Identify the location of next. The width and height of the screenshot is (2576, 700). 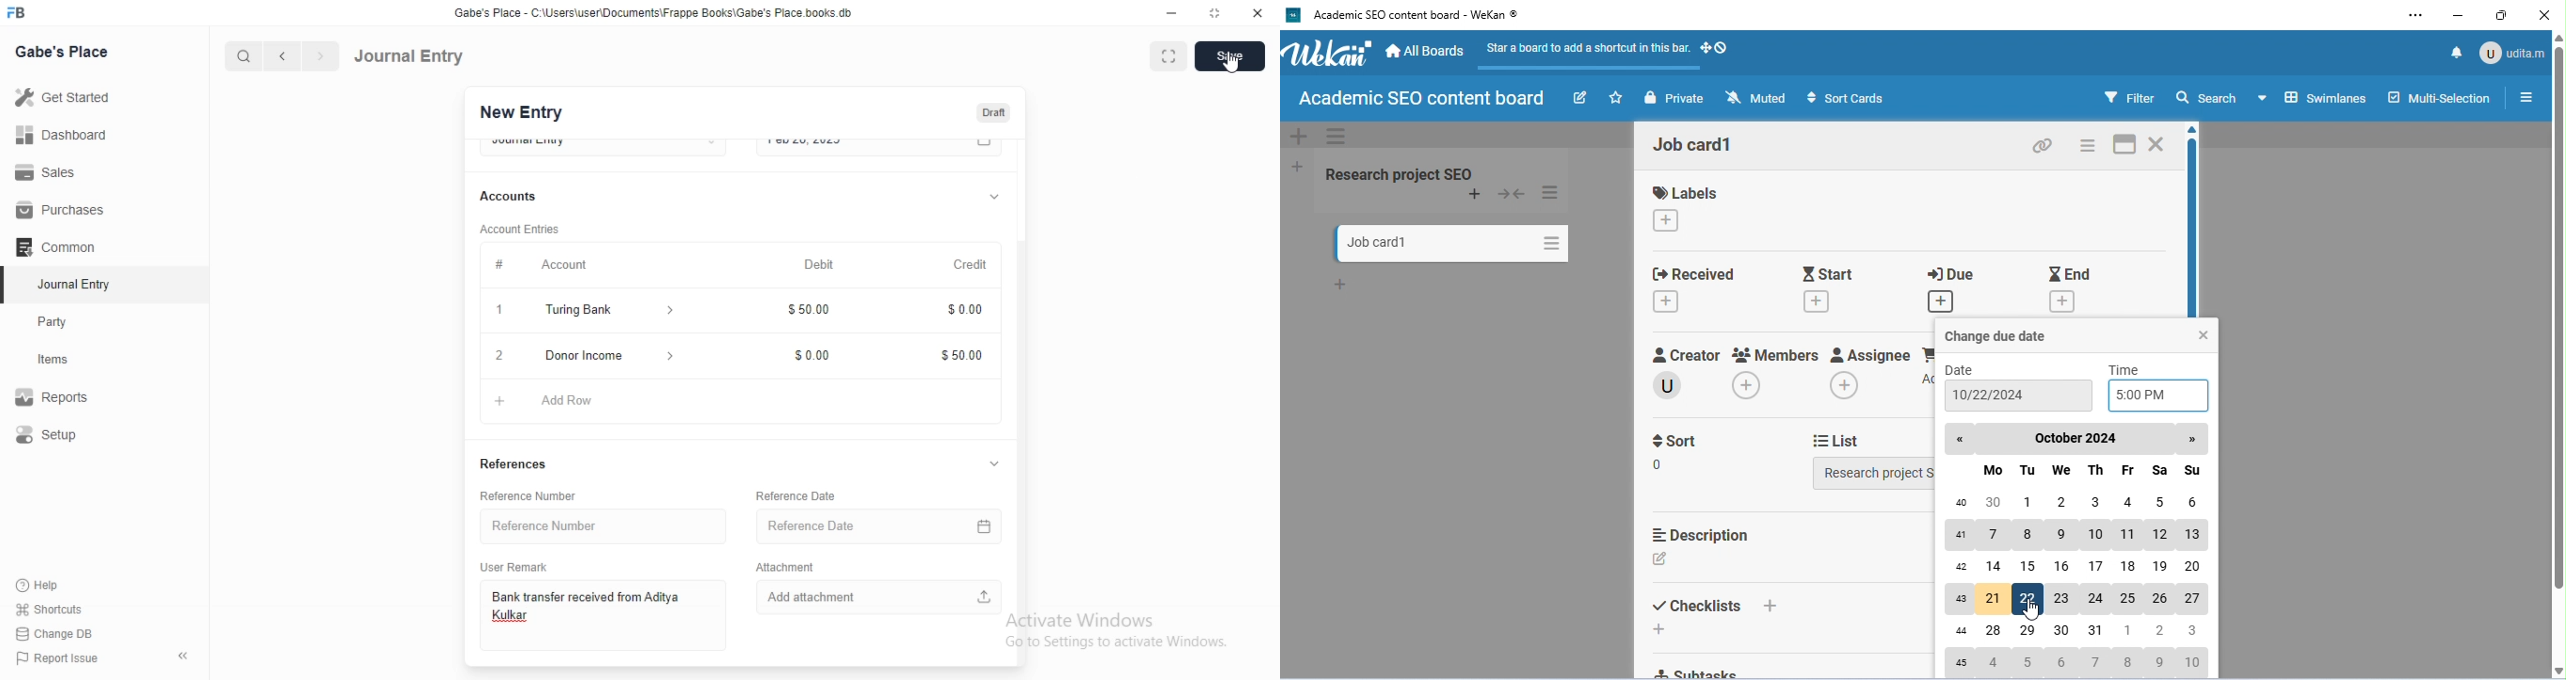
(318, 57).